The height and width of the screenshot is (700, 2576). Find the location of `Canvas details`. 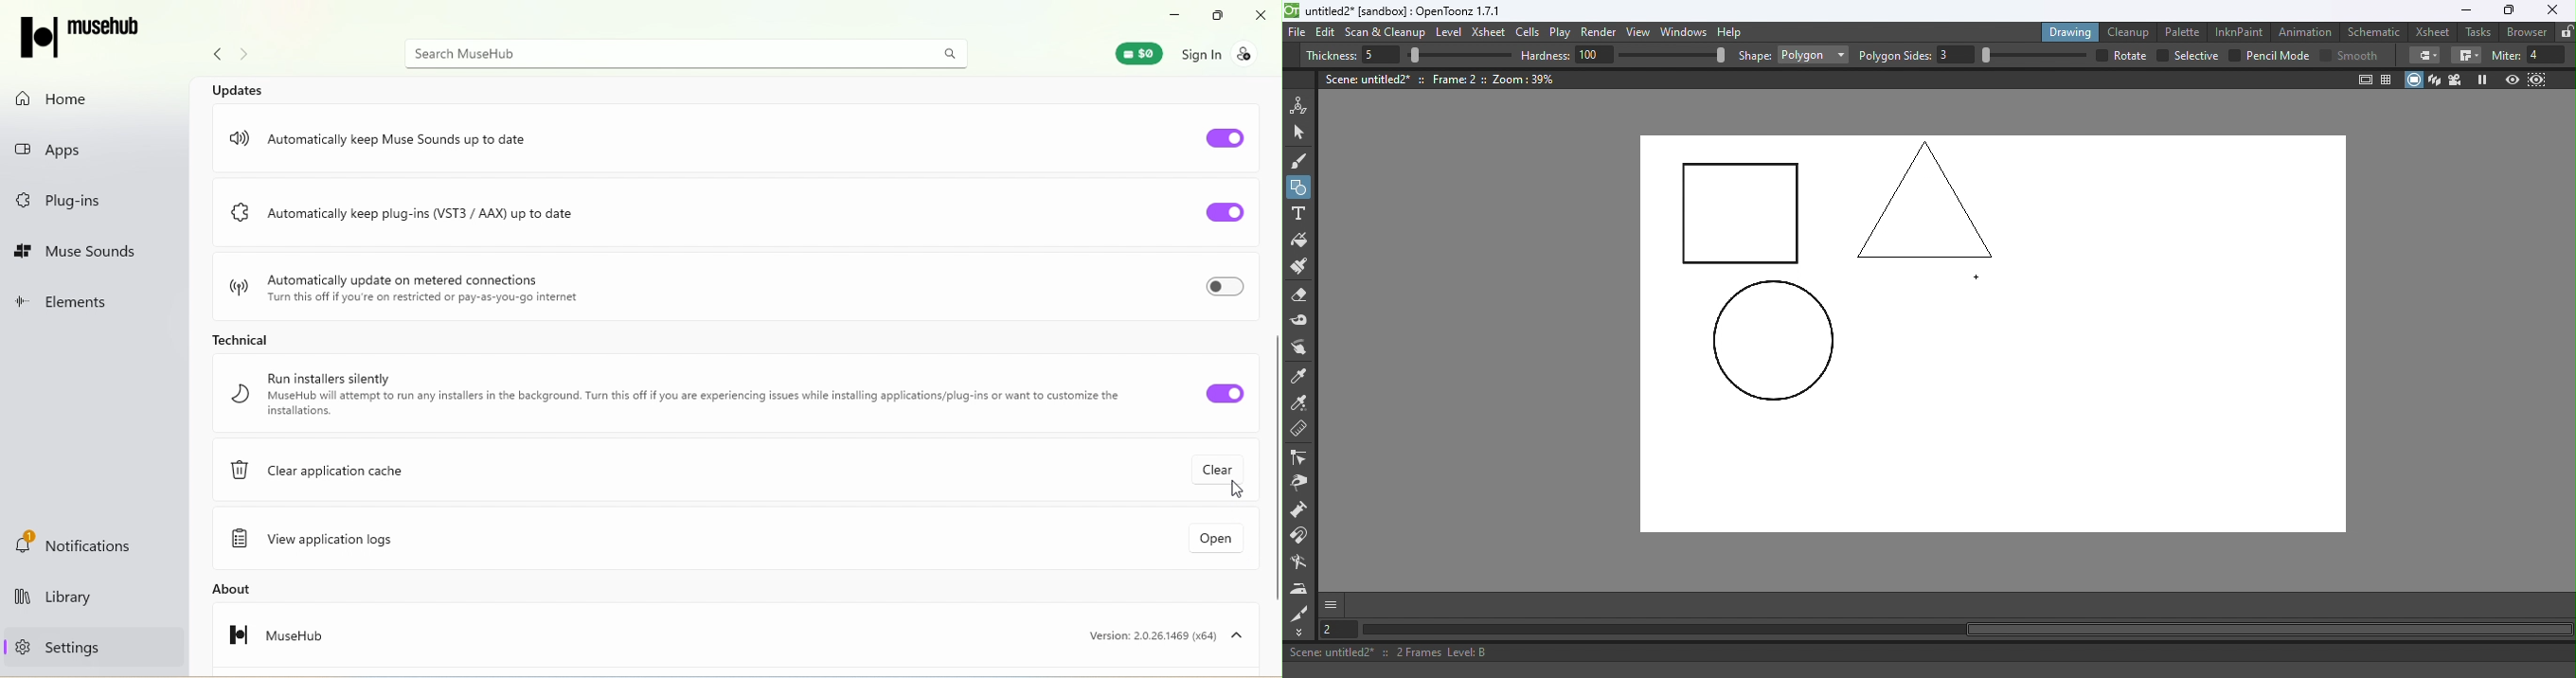

Canvas details is located at coordinates (1442, 79).